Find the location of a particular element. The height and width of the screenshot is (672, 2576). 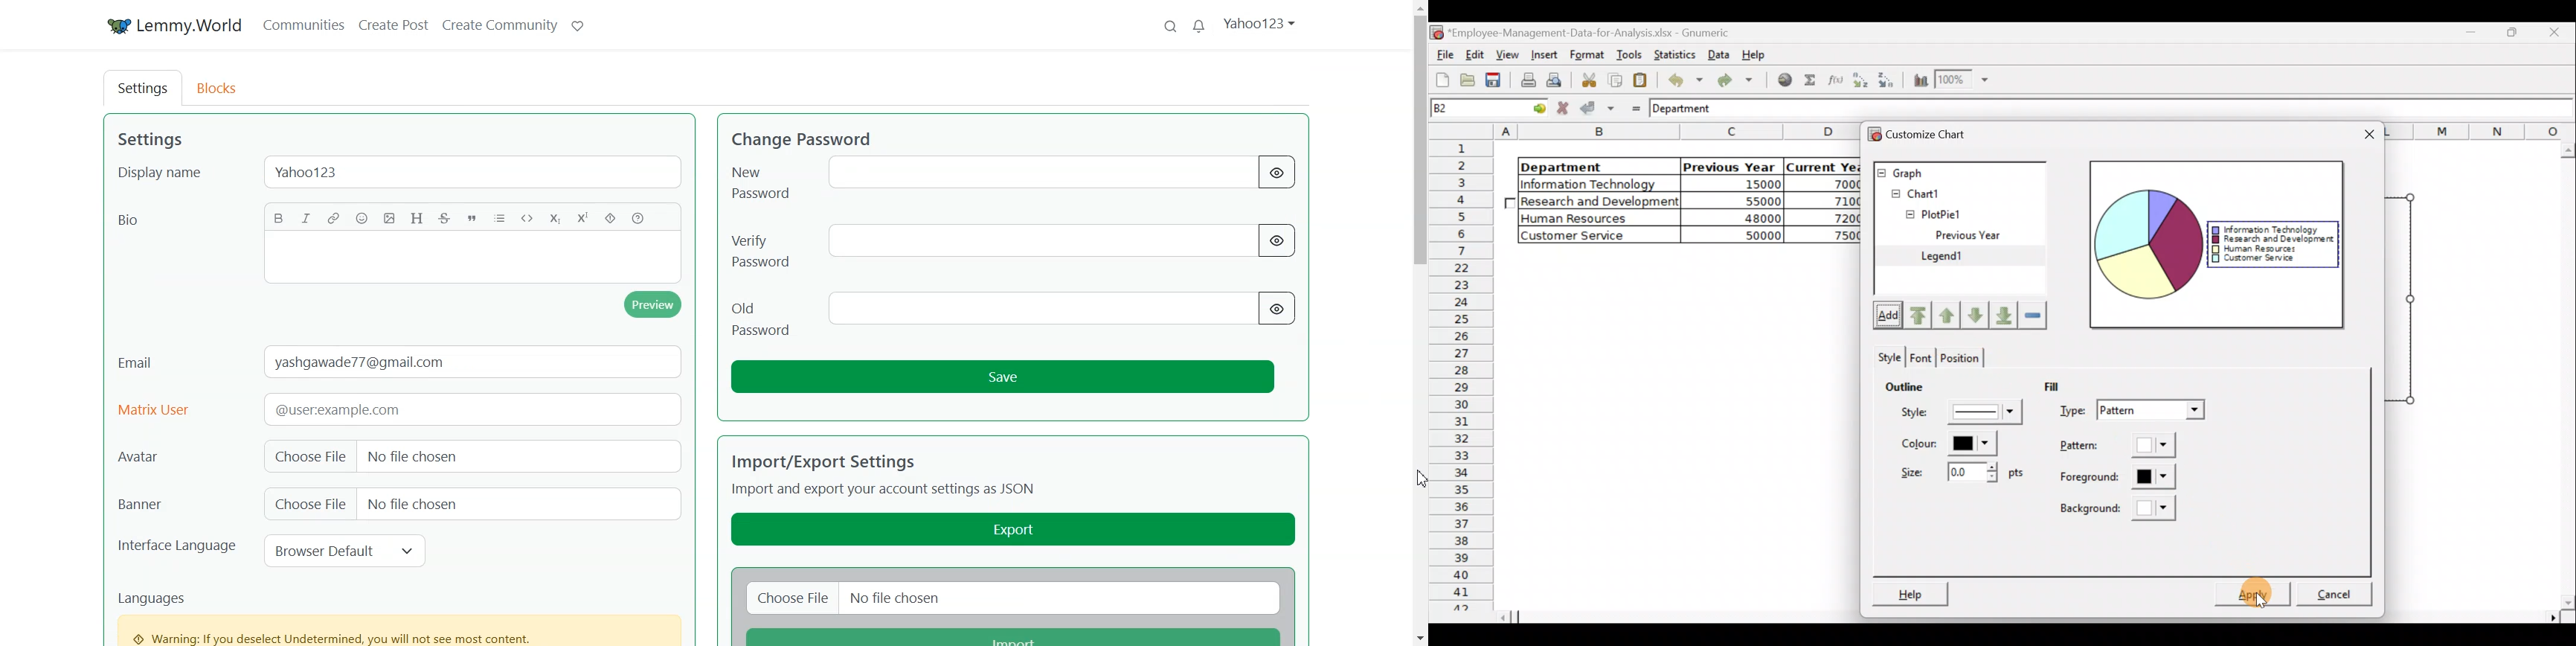

Information Technology is located at coordinates (2271, 229).